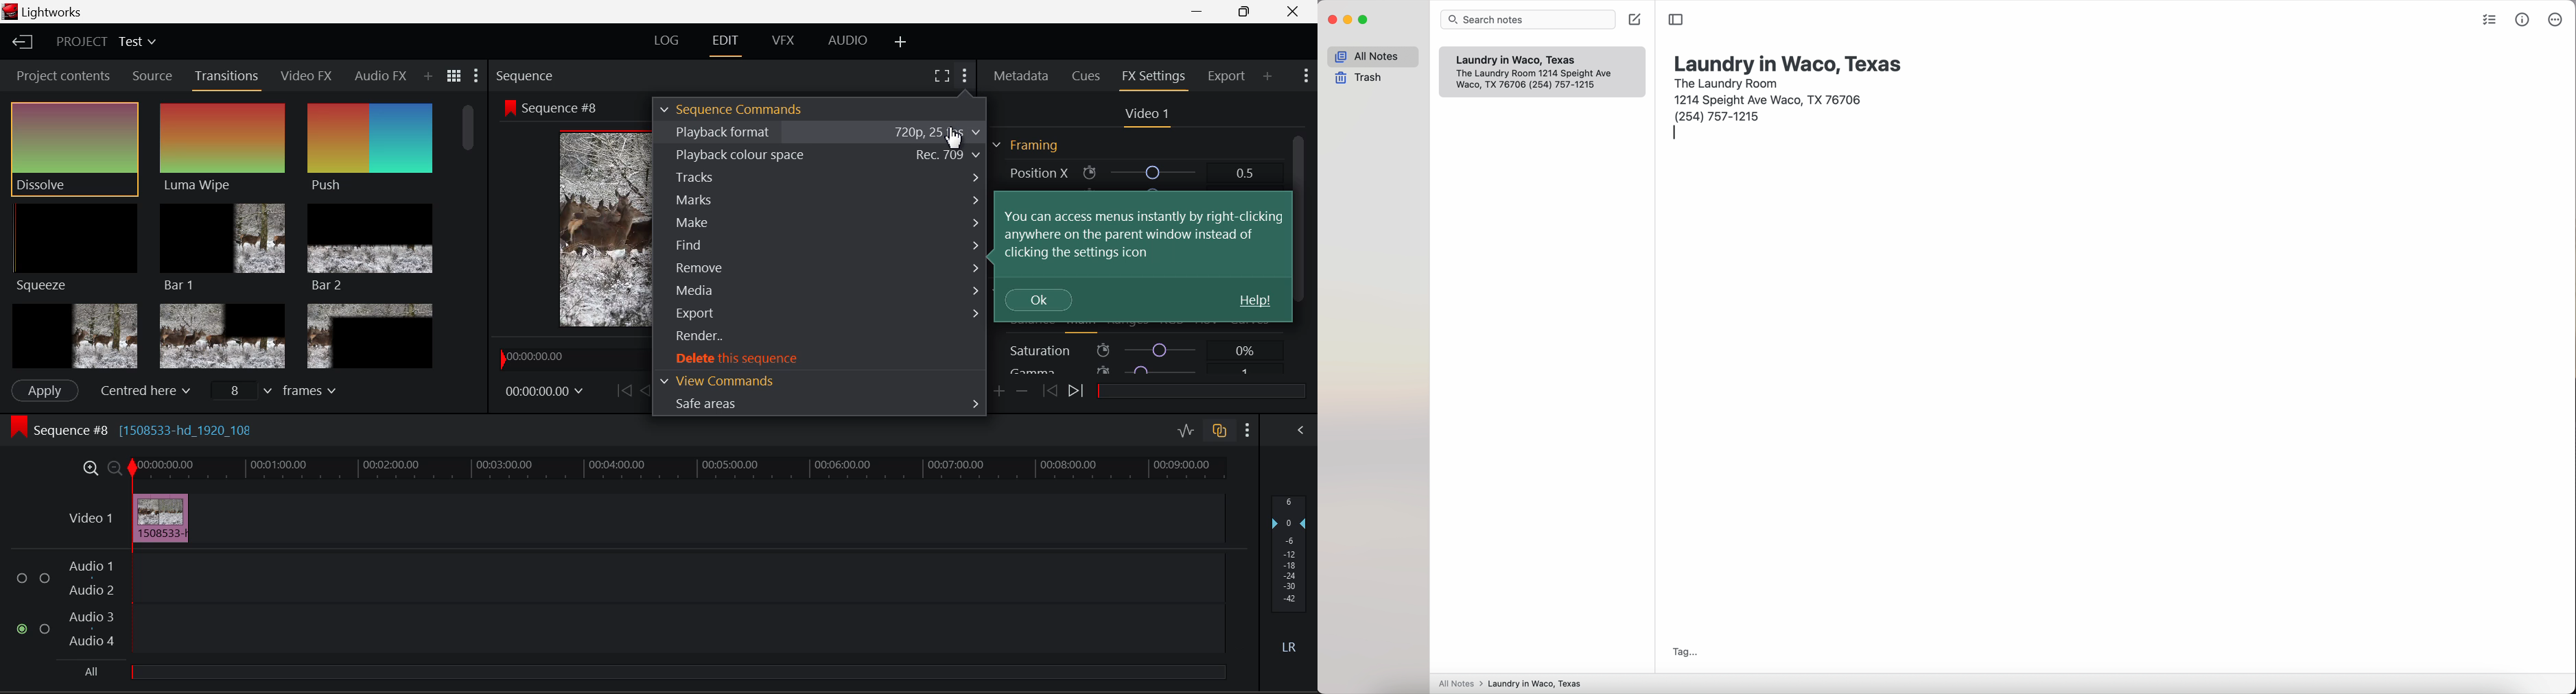  What do you see at coordinates (1514, 684) in the screenshot?
I see `All notes > Laundry in Waco, Texas` at bounding box center [1514, 684].